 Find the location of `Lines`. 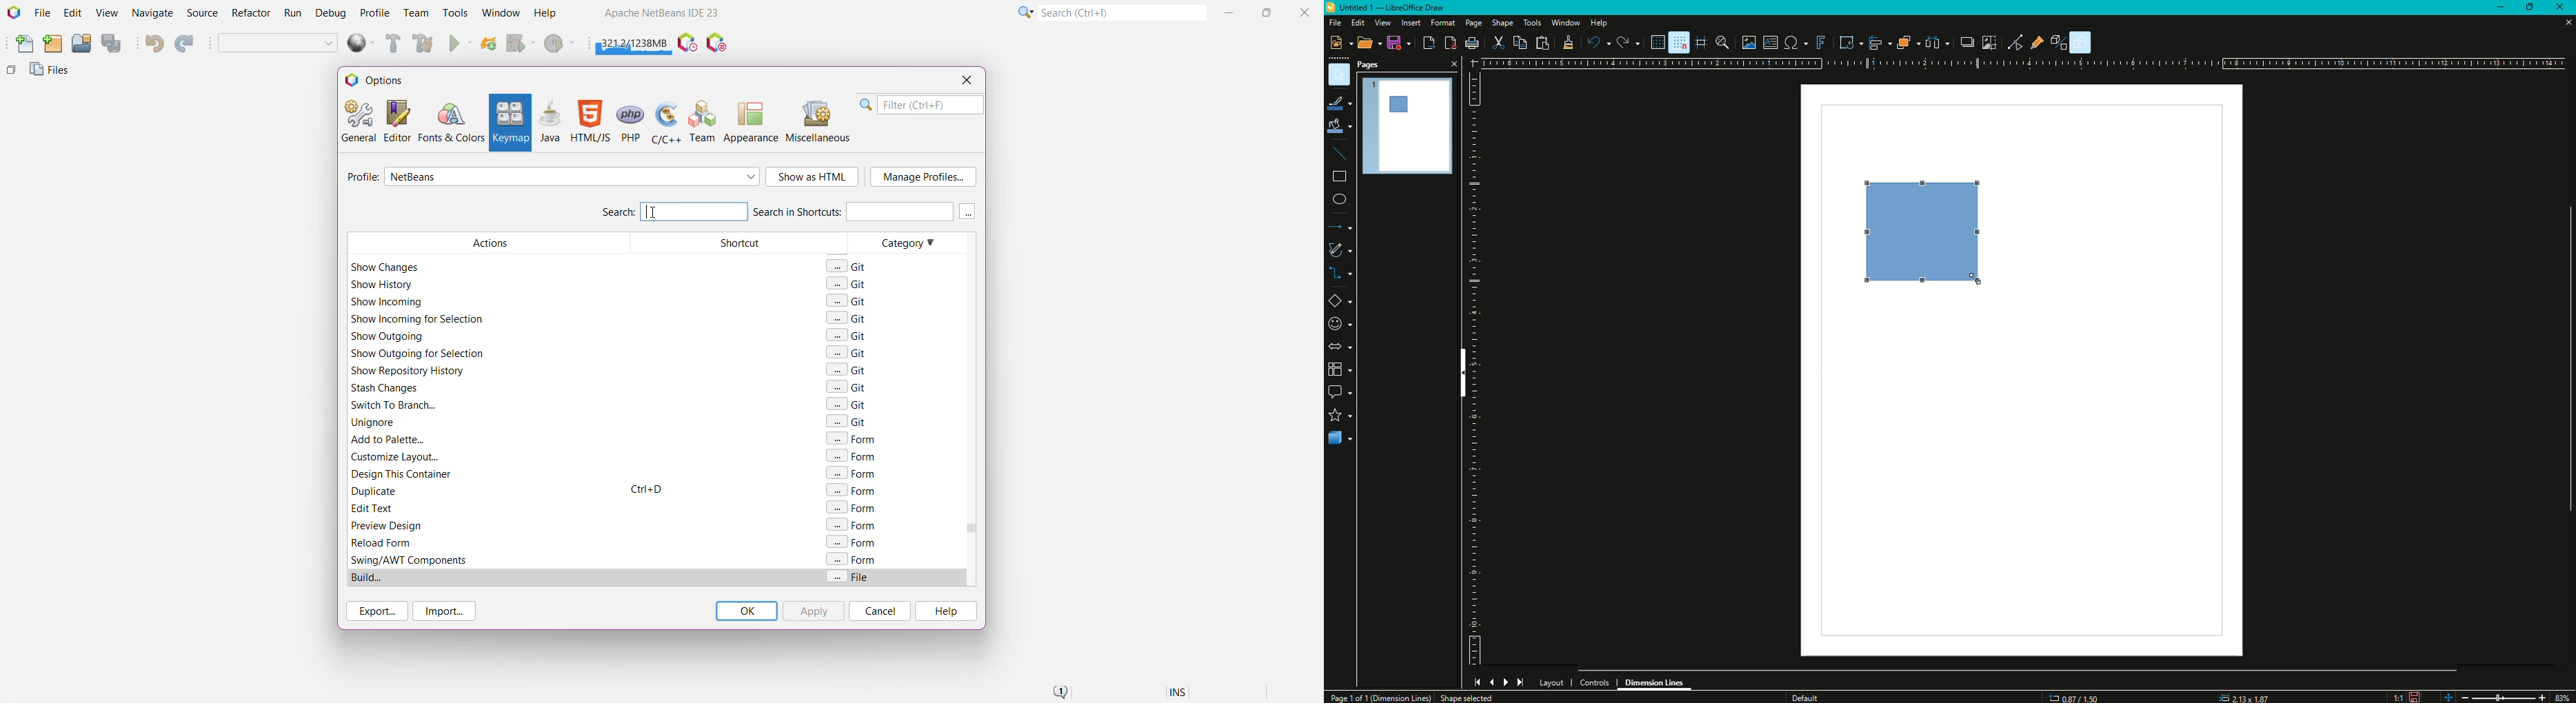

Lines is located at coordinates (1340, 153).